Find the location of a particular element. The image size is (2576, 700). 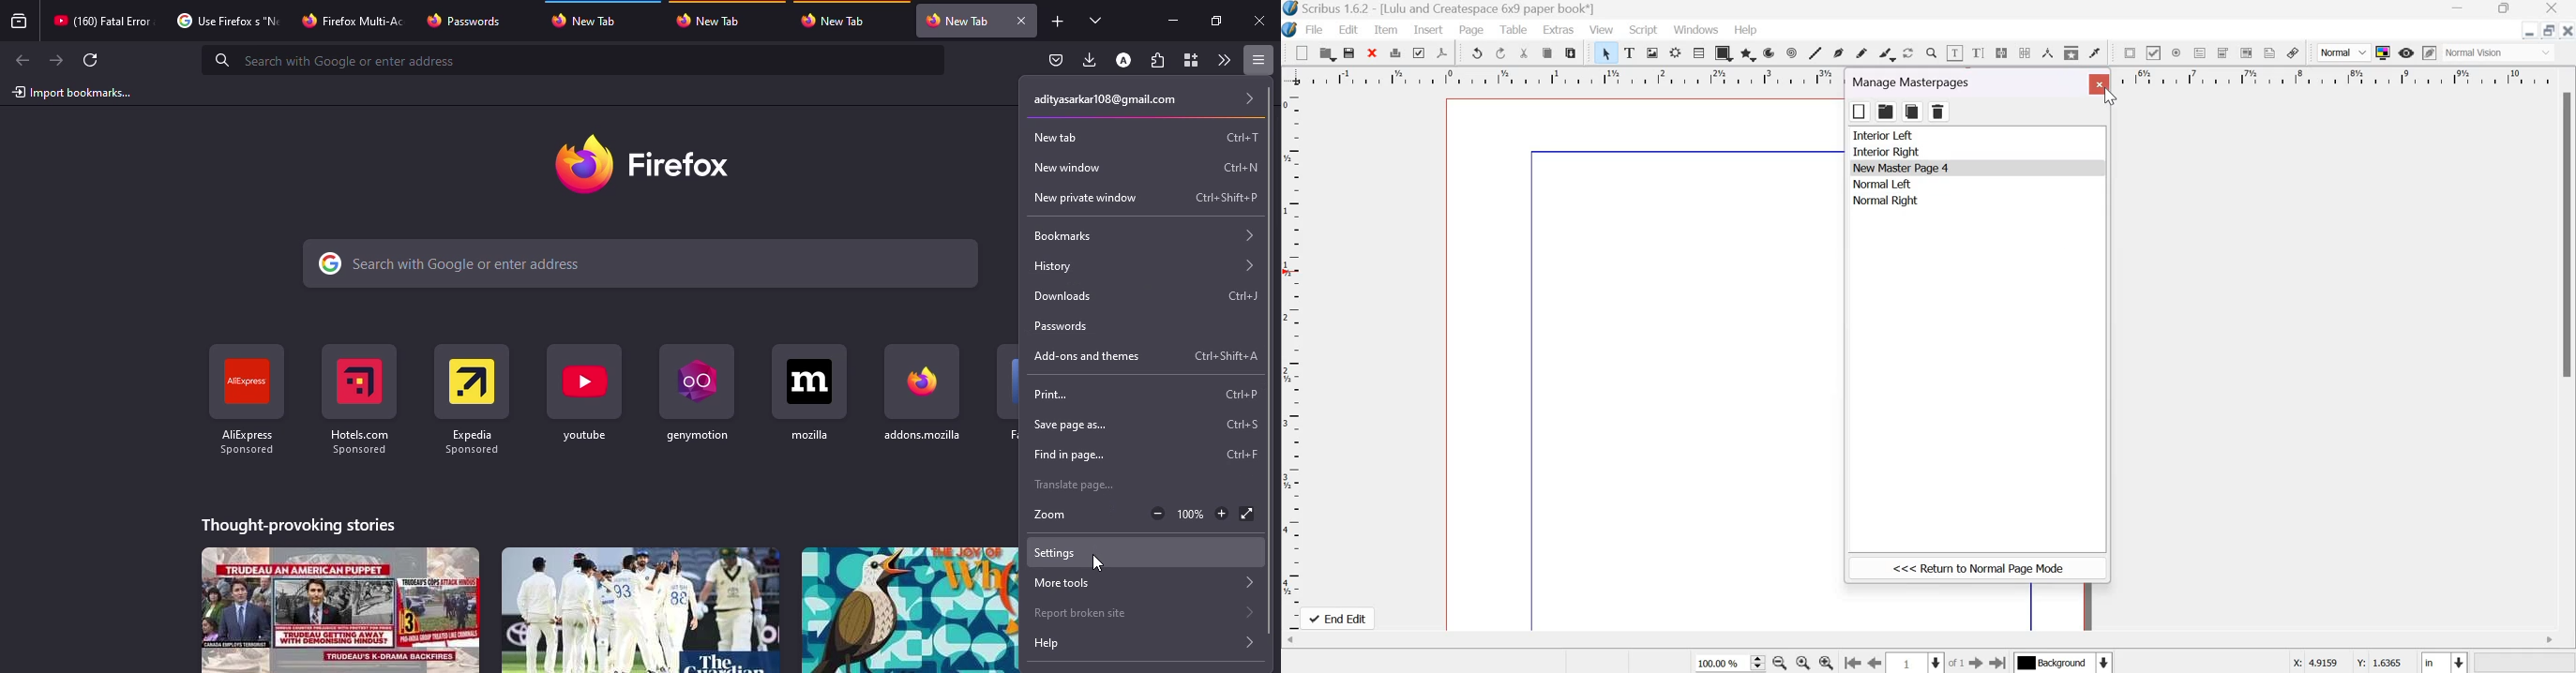

polygon is located at coordinates (1748, 53).